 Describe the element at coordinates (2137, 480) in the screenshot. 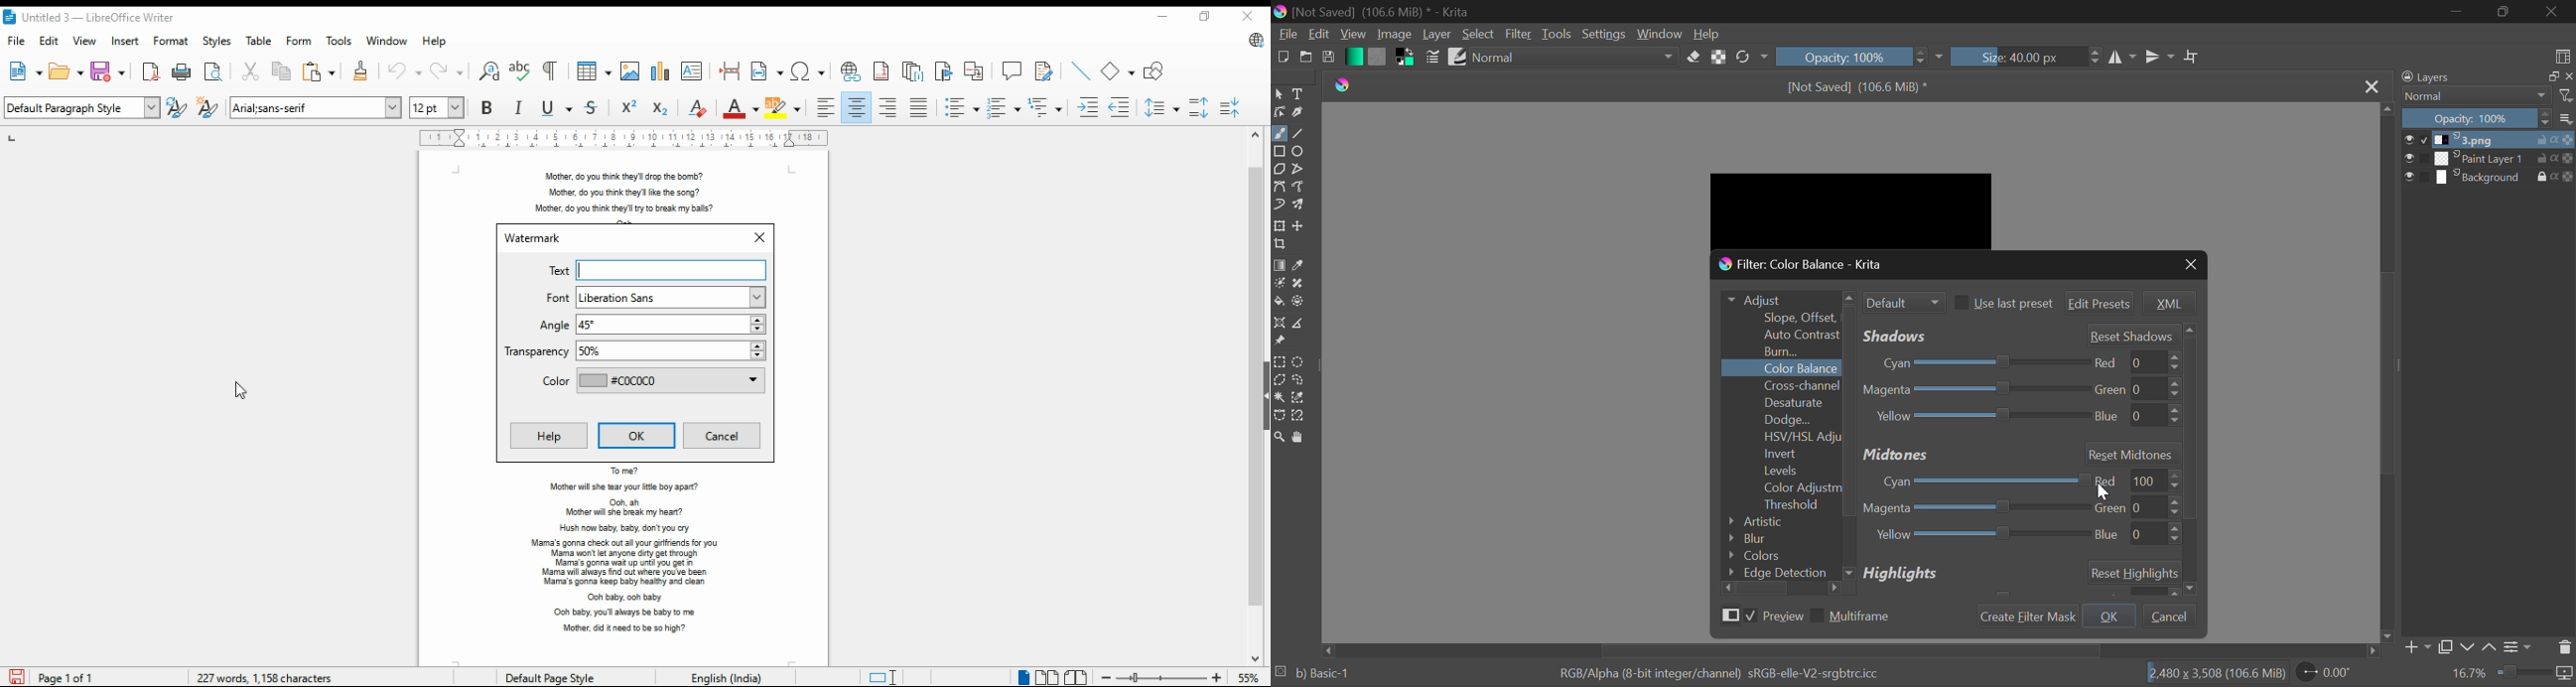

I see `red` at that location.